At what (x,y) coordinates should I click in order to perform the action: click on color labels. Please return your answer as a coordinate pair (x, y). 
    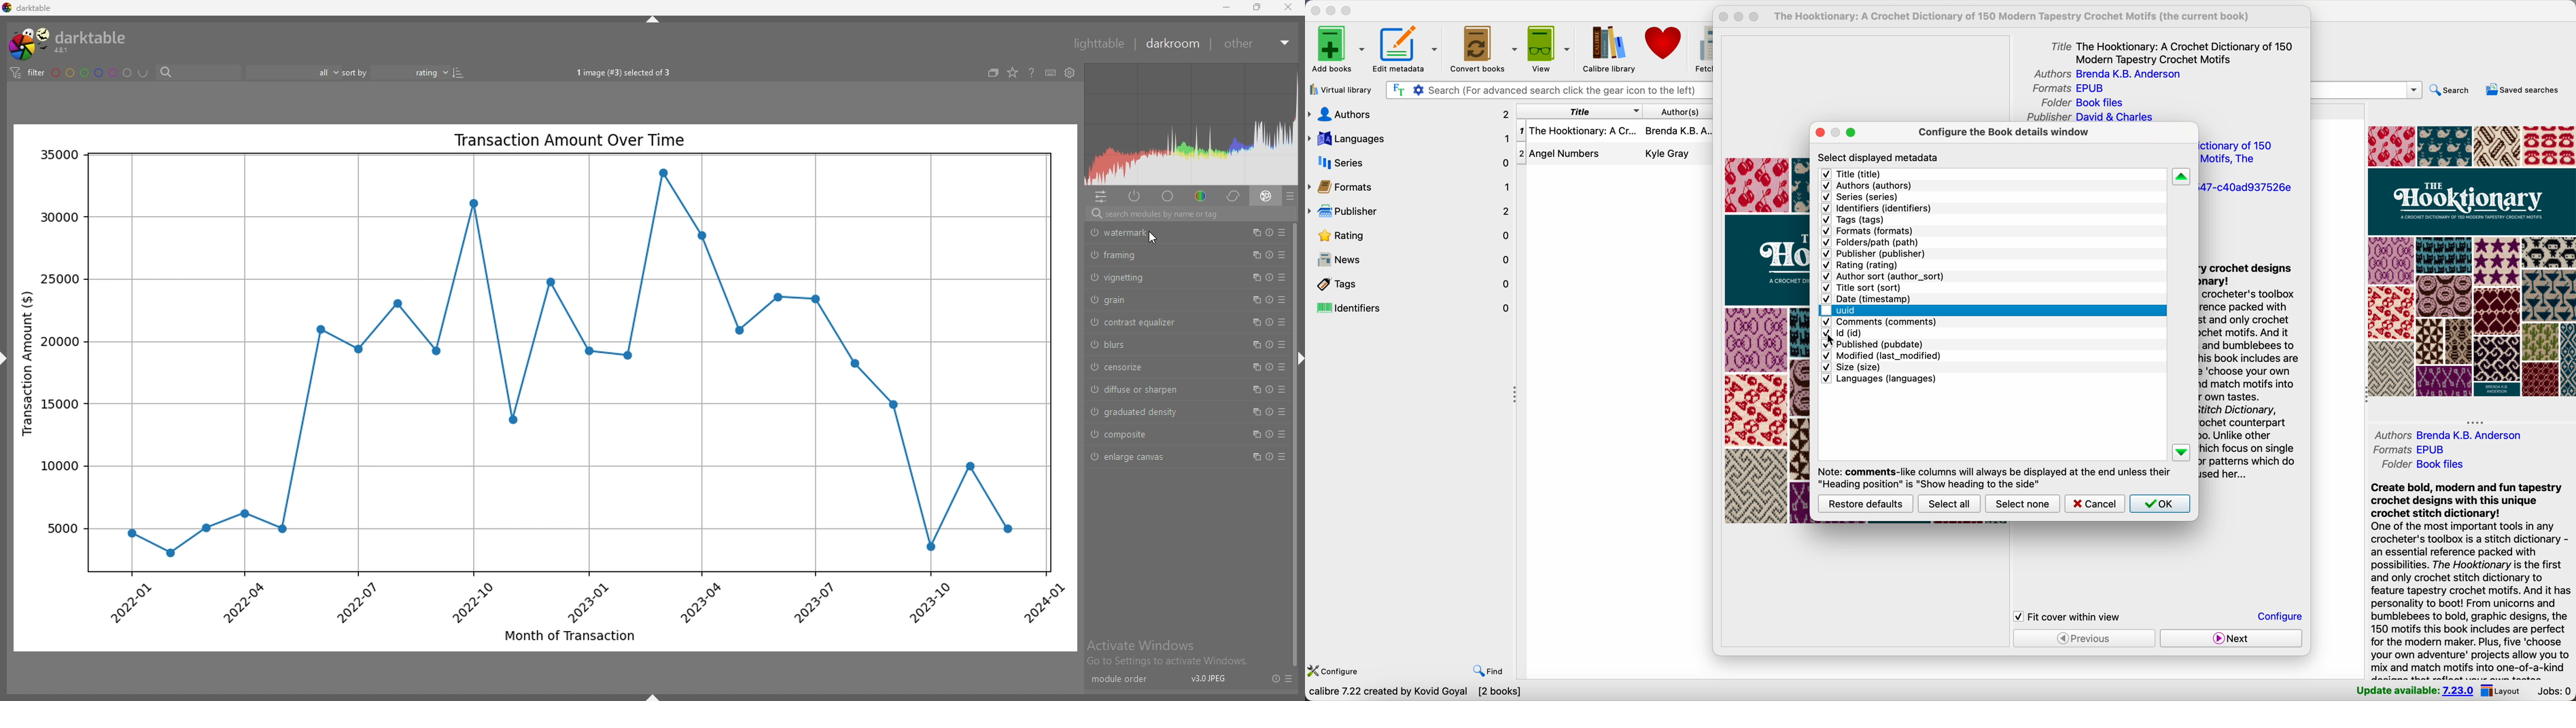
    Looking at the image, I should click on (92, 72).